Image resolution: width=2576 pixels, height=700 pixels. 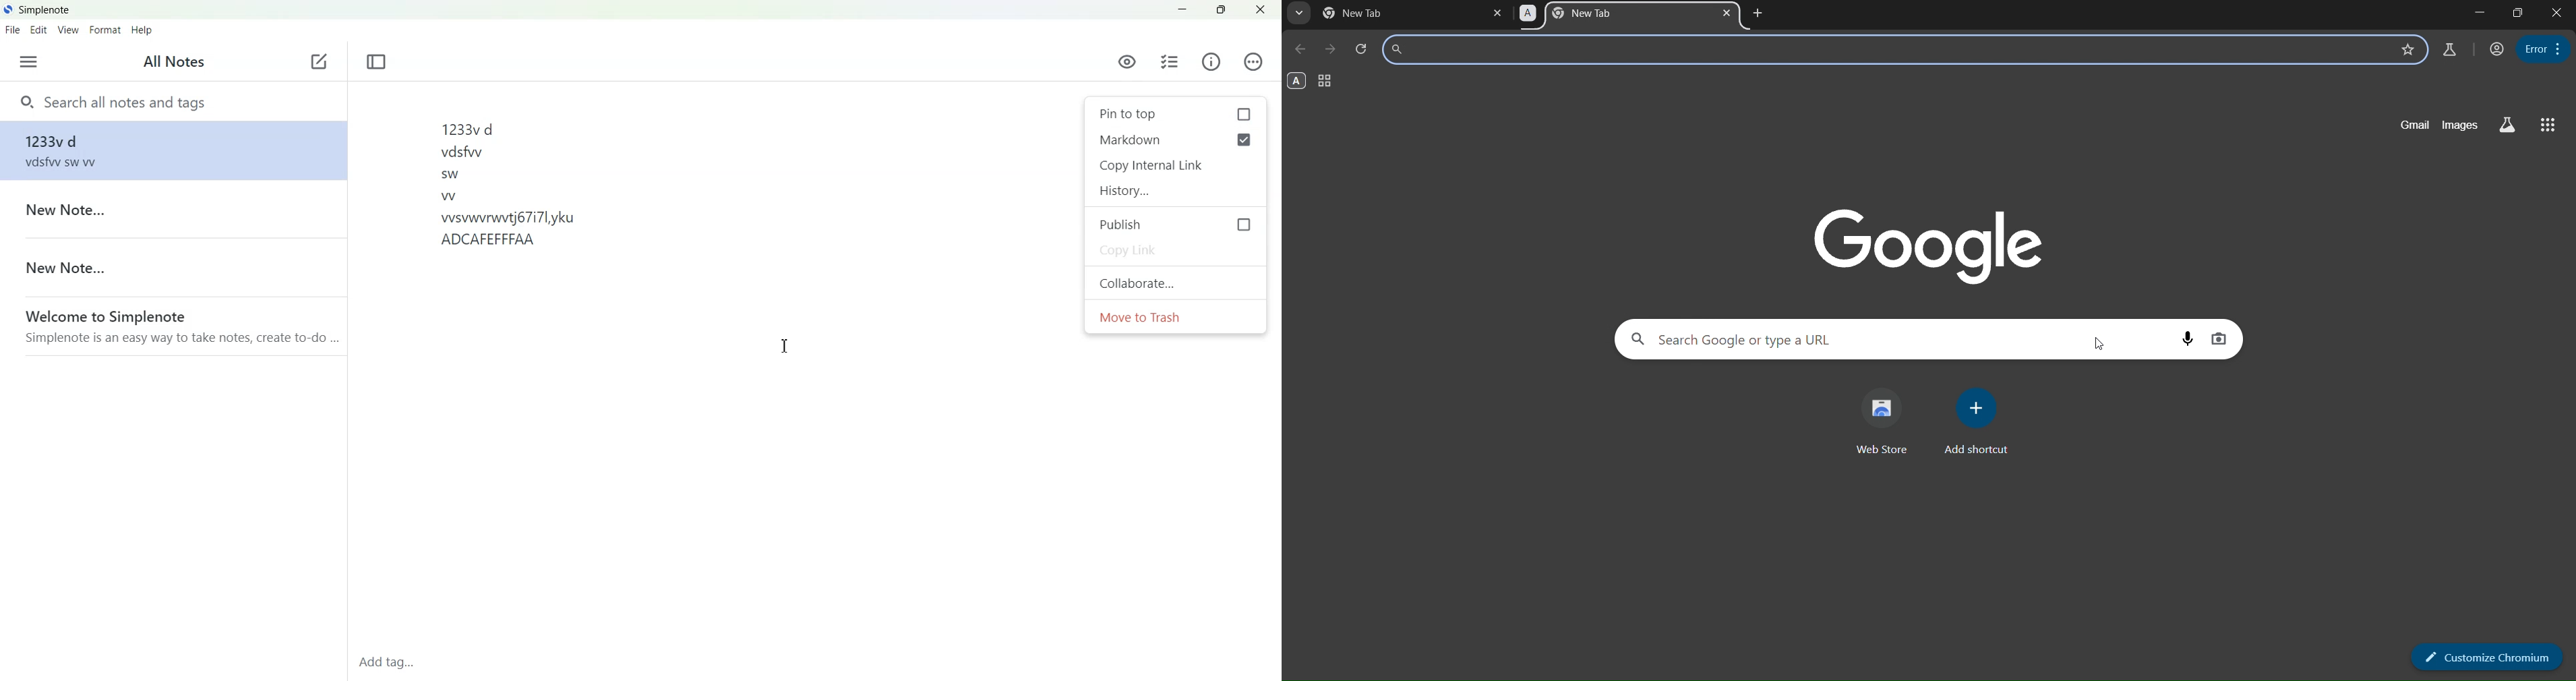 What do you see at coordinates (1365, 13) in the screenshot?
I see `current page` at bounding box center [1365, 13].